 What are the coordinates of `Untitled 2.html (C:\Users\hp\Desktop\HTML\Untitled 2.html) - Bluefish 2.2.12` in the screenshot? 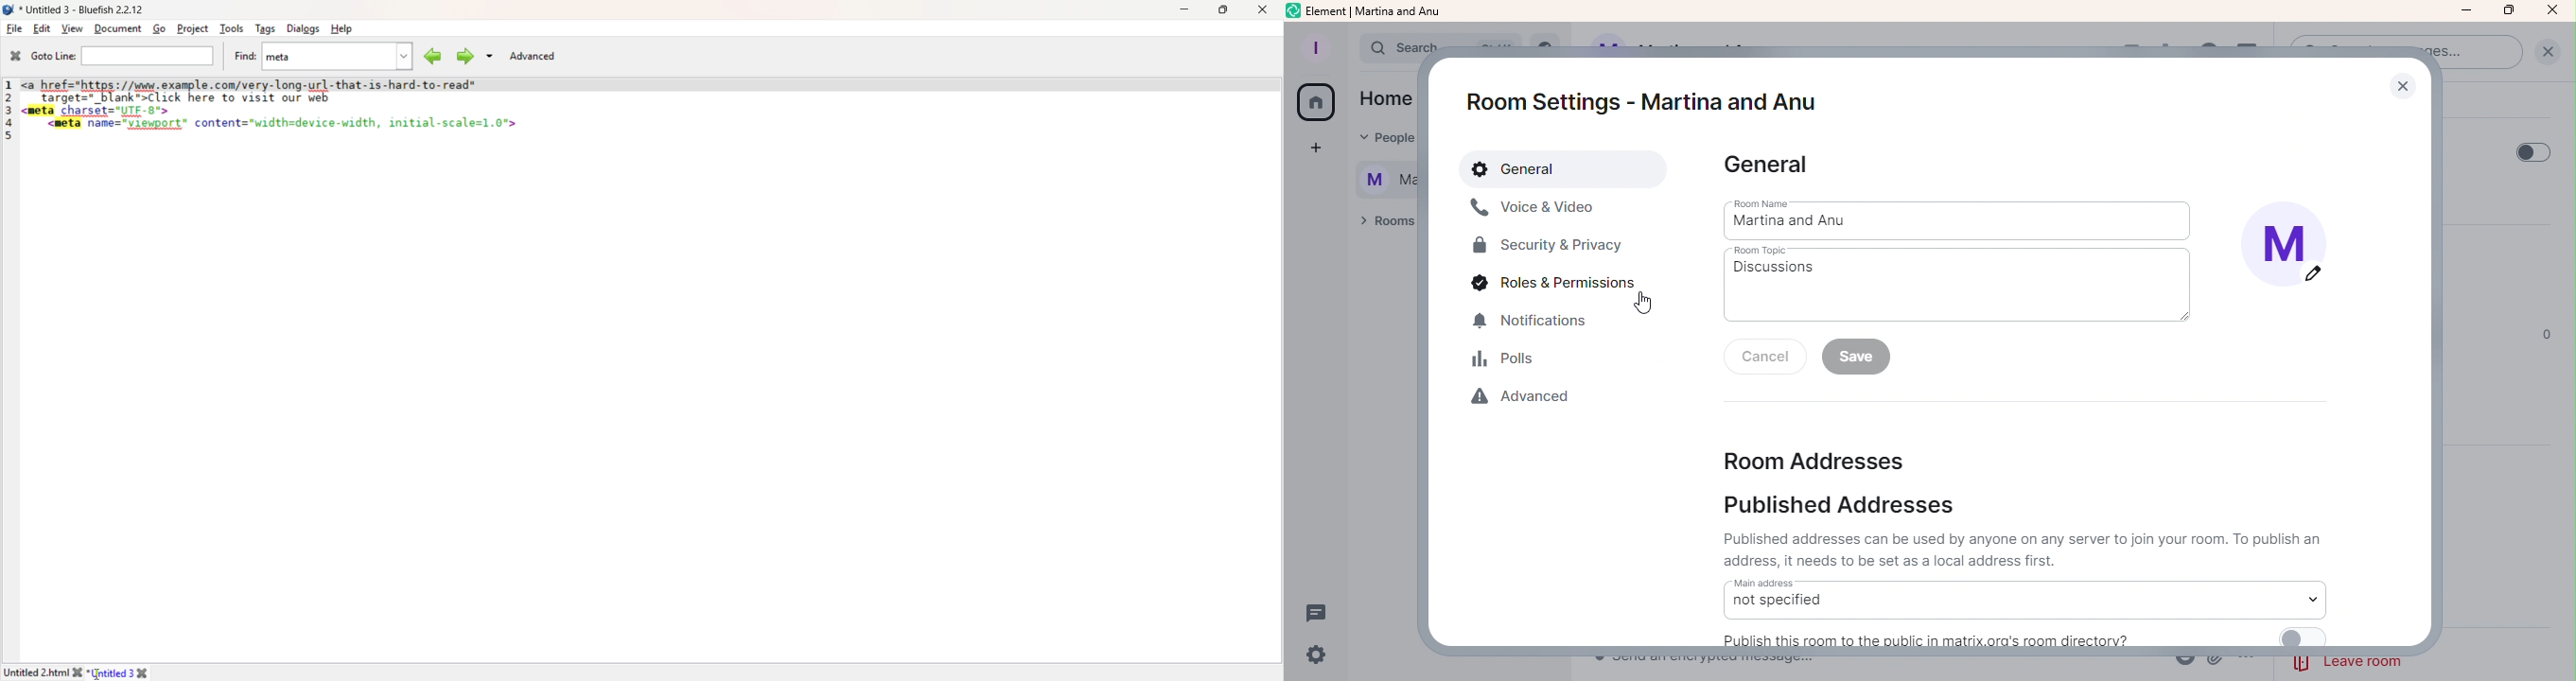 It's located at (195, 8).